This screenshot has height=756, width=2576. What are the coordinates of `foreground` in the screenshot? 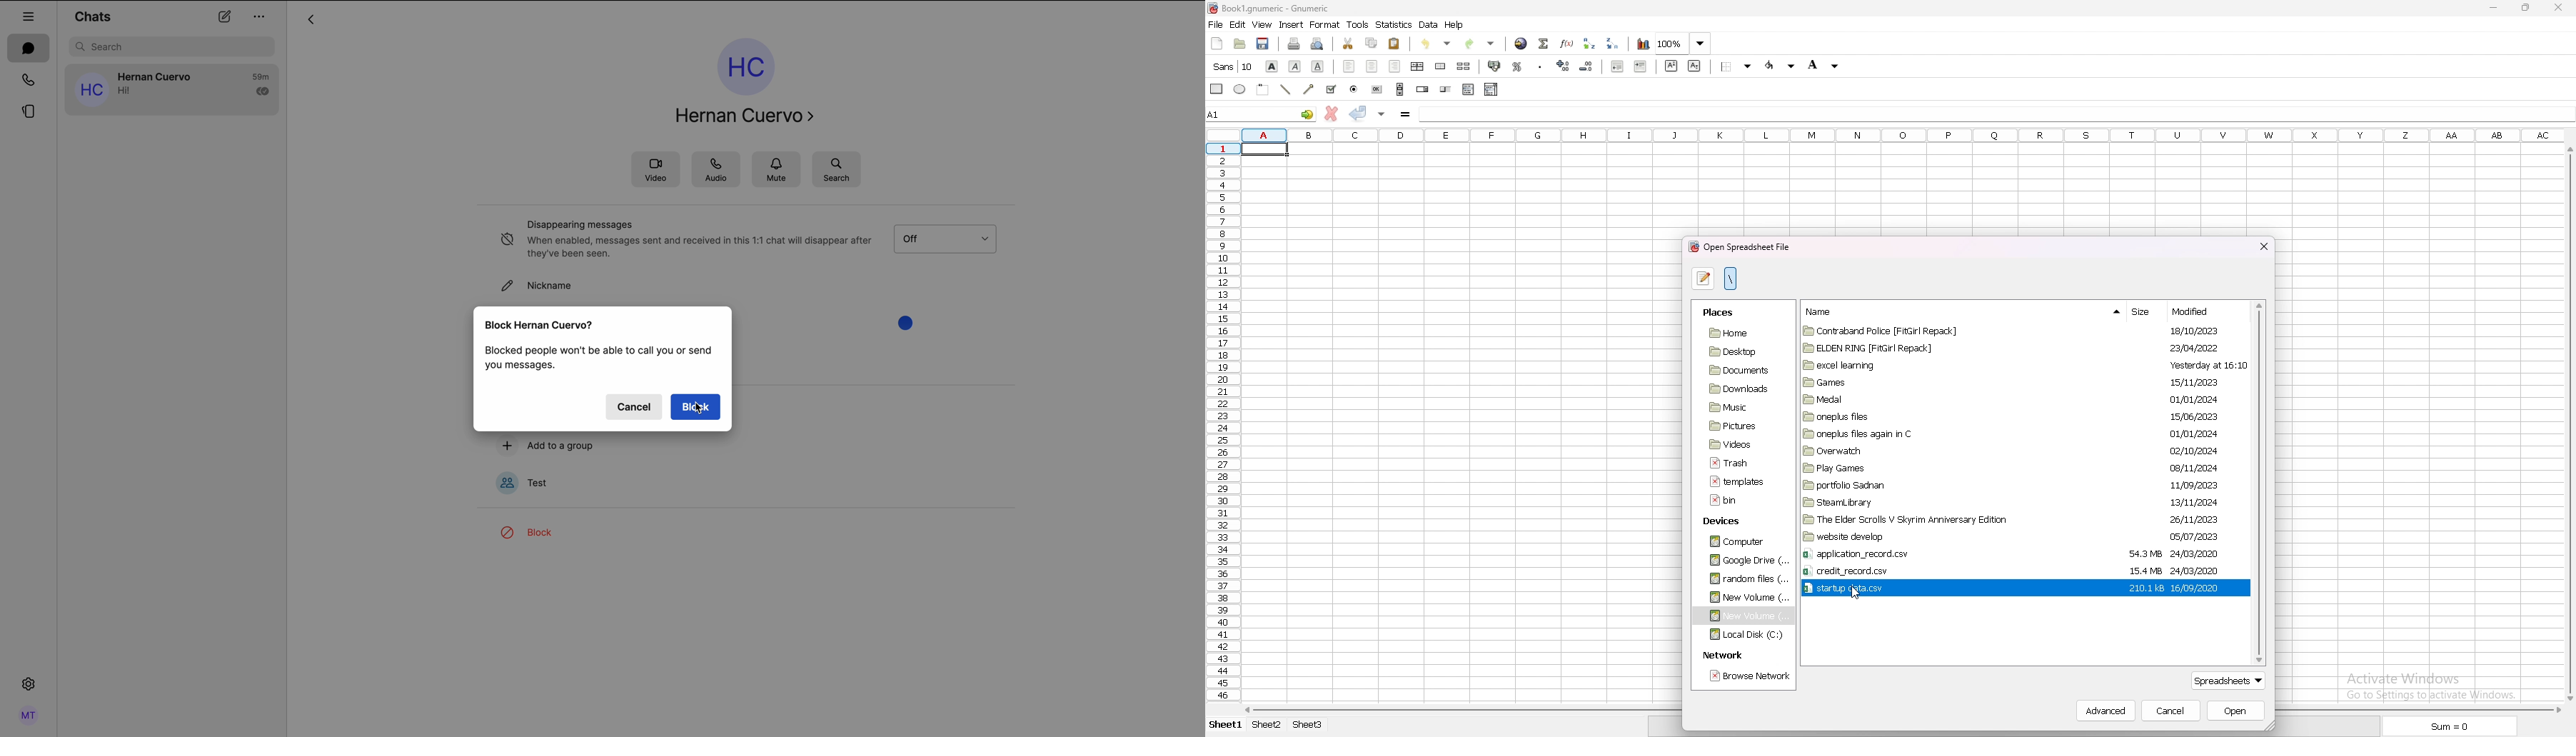 It's located at (1781, 66).